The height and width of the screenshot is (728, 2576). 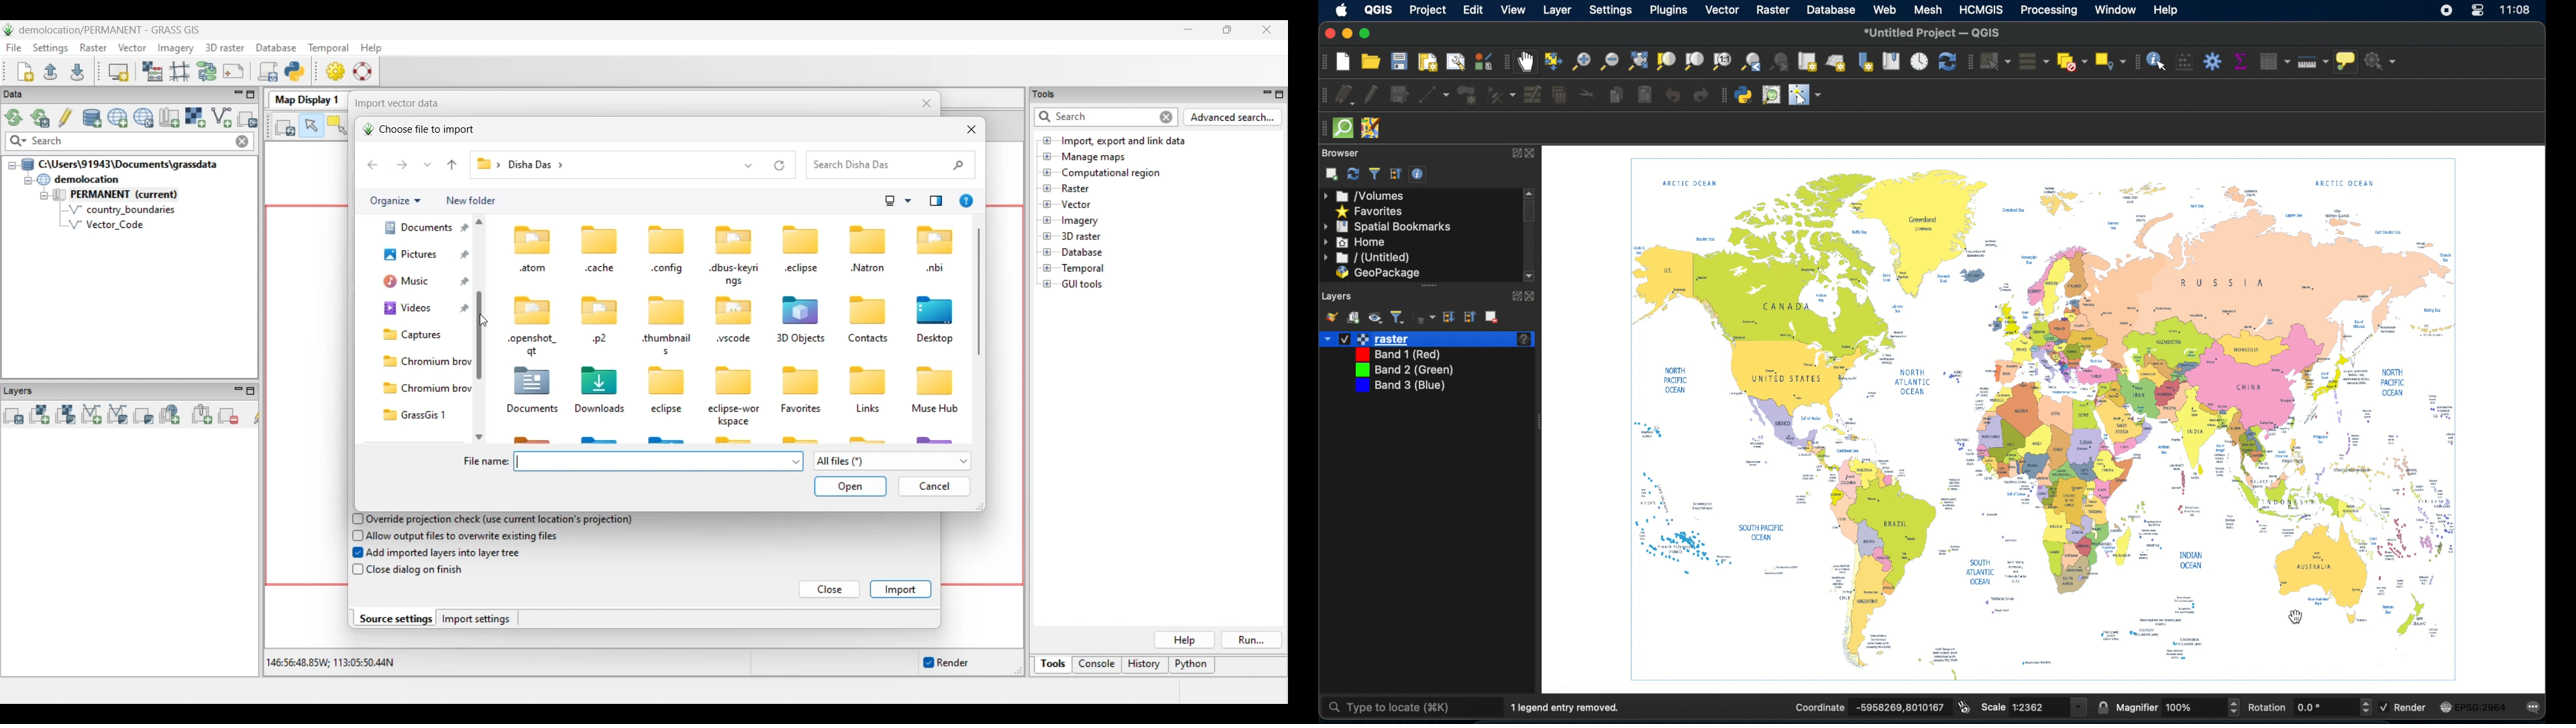 What do you see at coordinates (935, 240) in the screenshot?
I see `icon` at bounding box center [935, 240].